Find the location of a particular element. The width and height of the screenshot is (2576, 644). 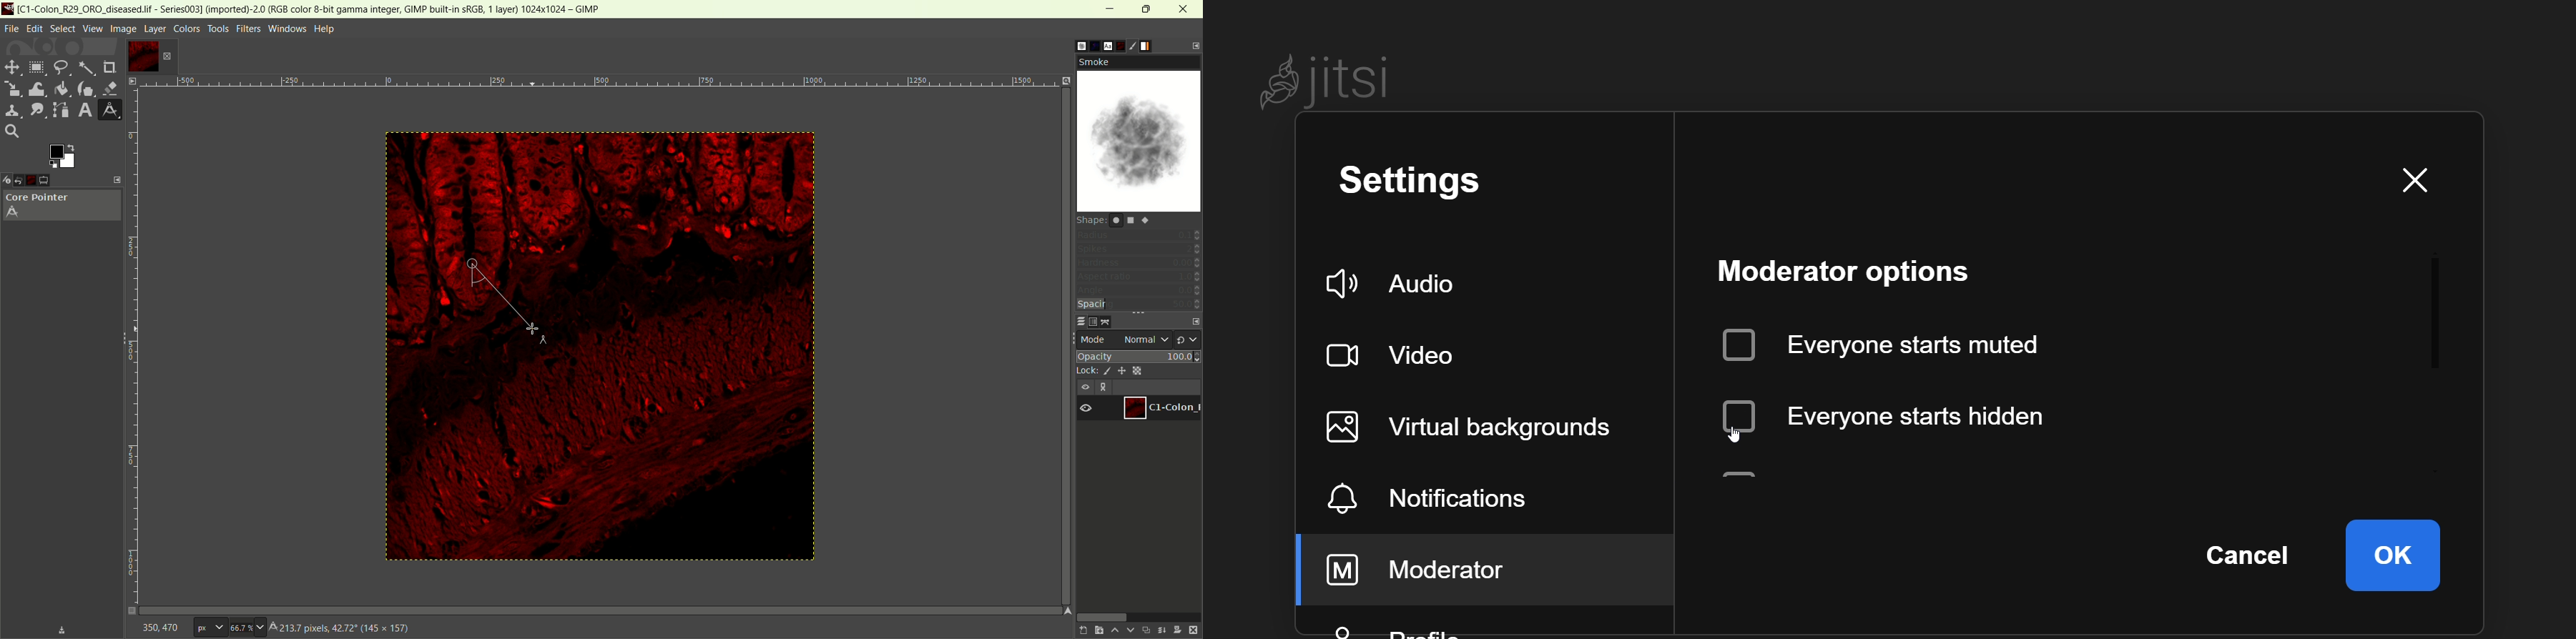

mode is located at coordinates (1095, 340).